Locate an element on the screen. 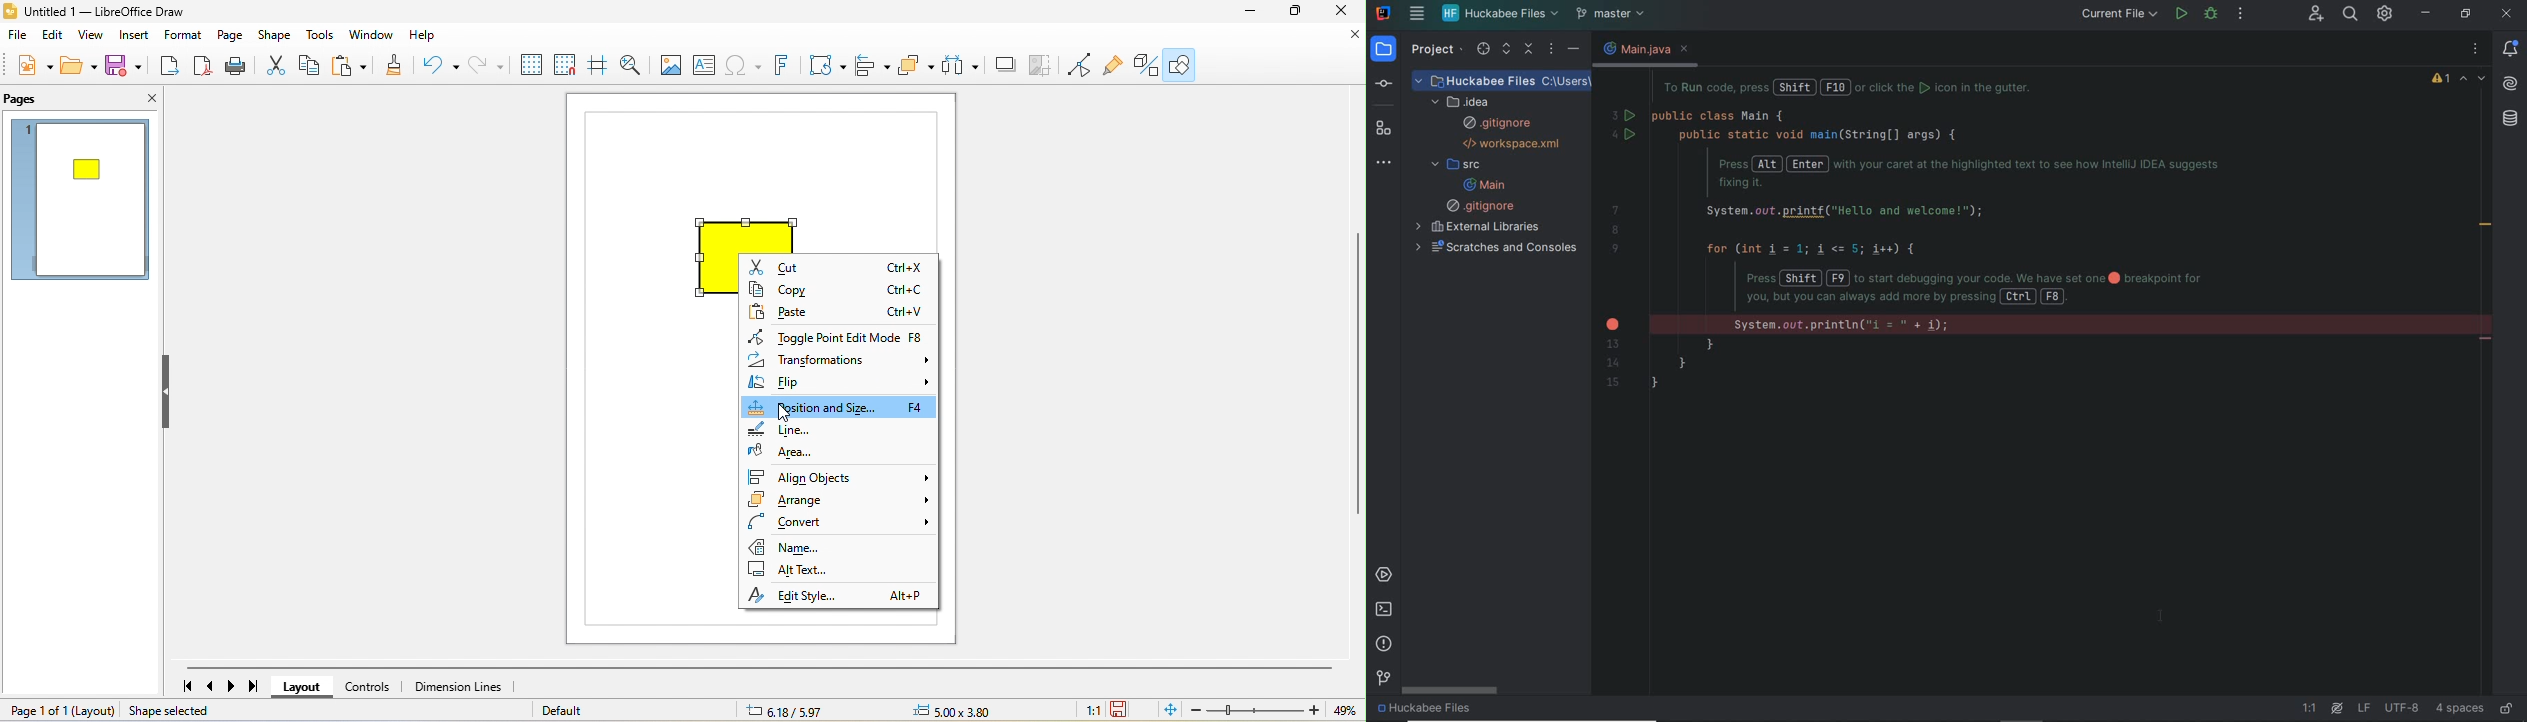 The height and width of the screenshot is (728, 2548). workspace.xml is located at coordinates (1514, 143).